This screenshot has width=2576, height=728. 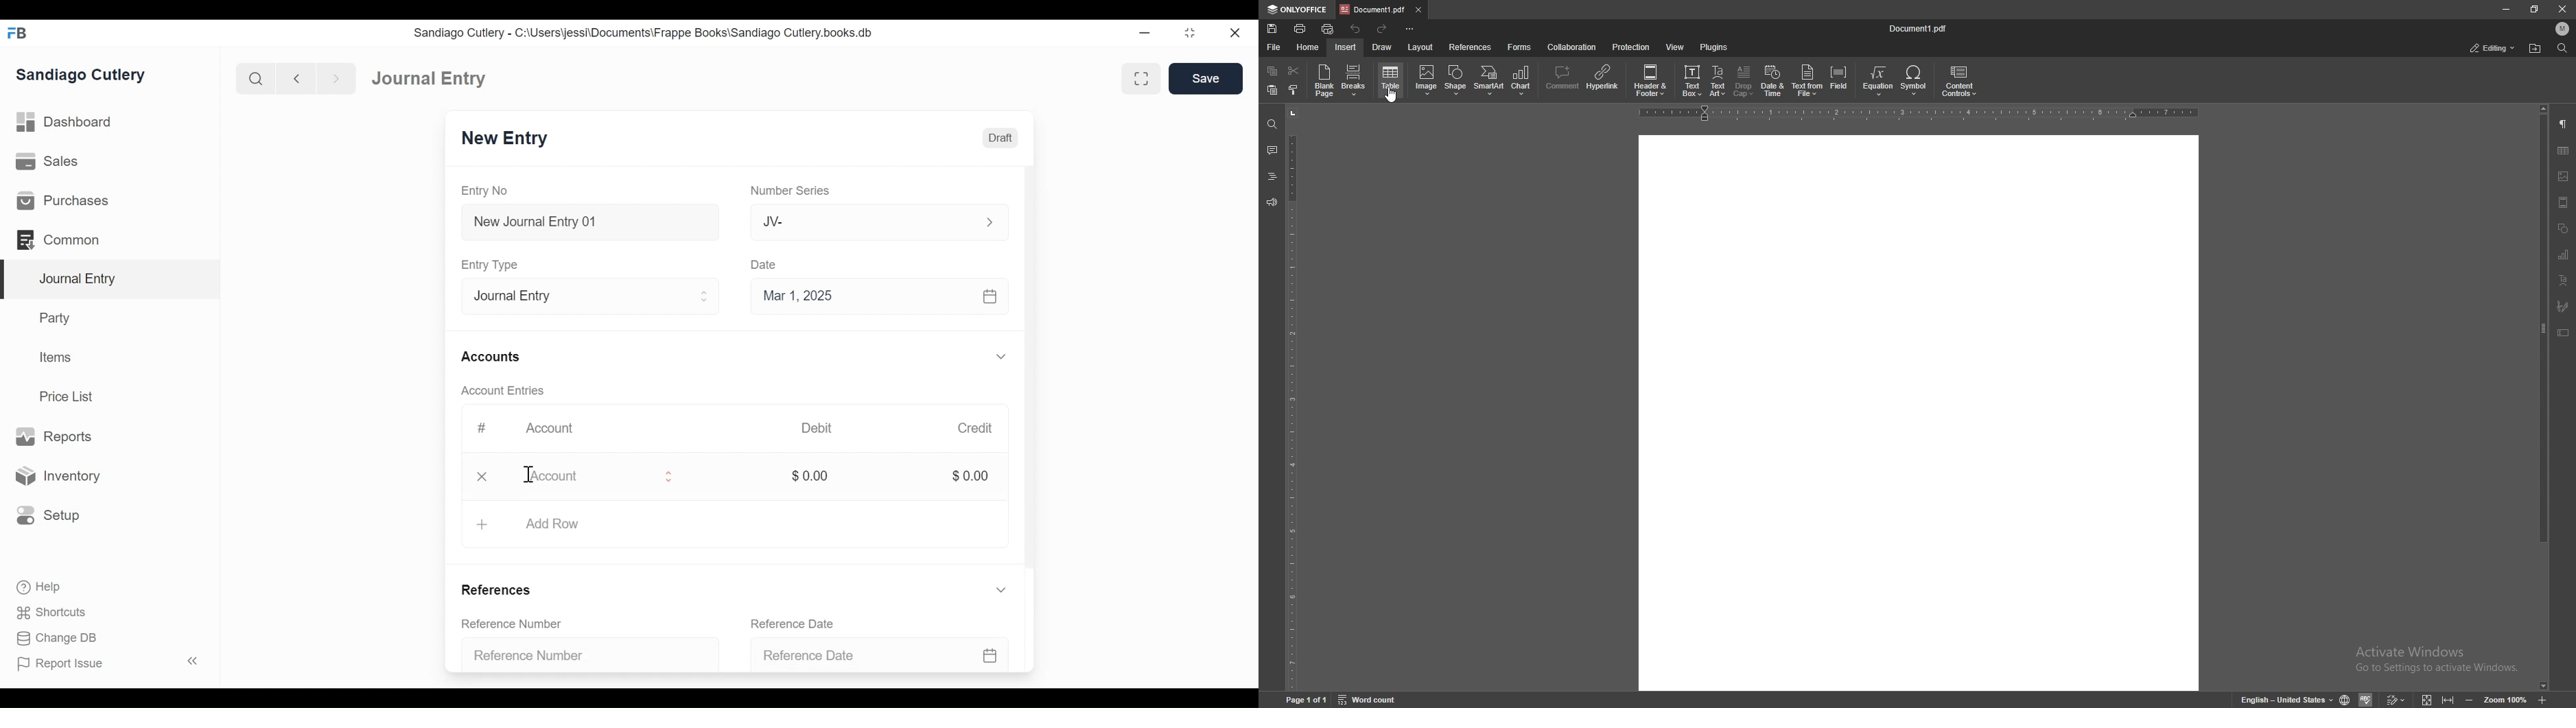 I want to click on forms, so click(x=1519, y=47).